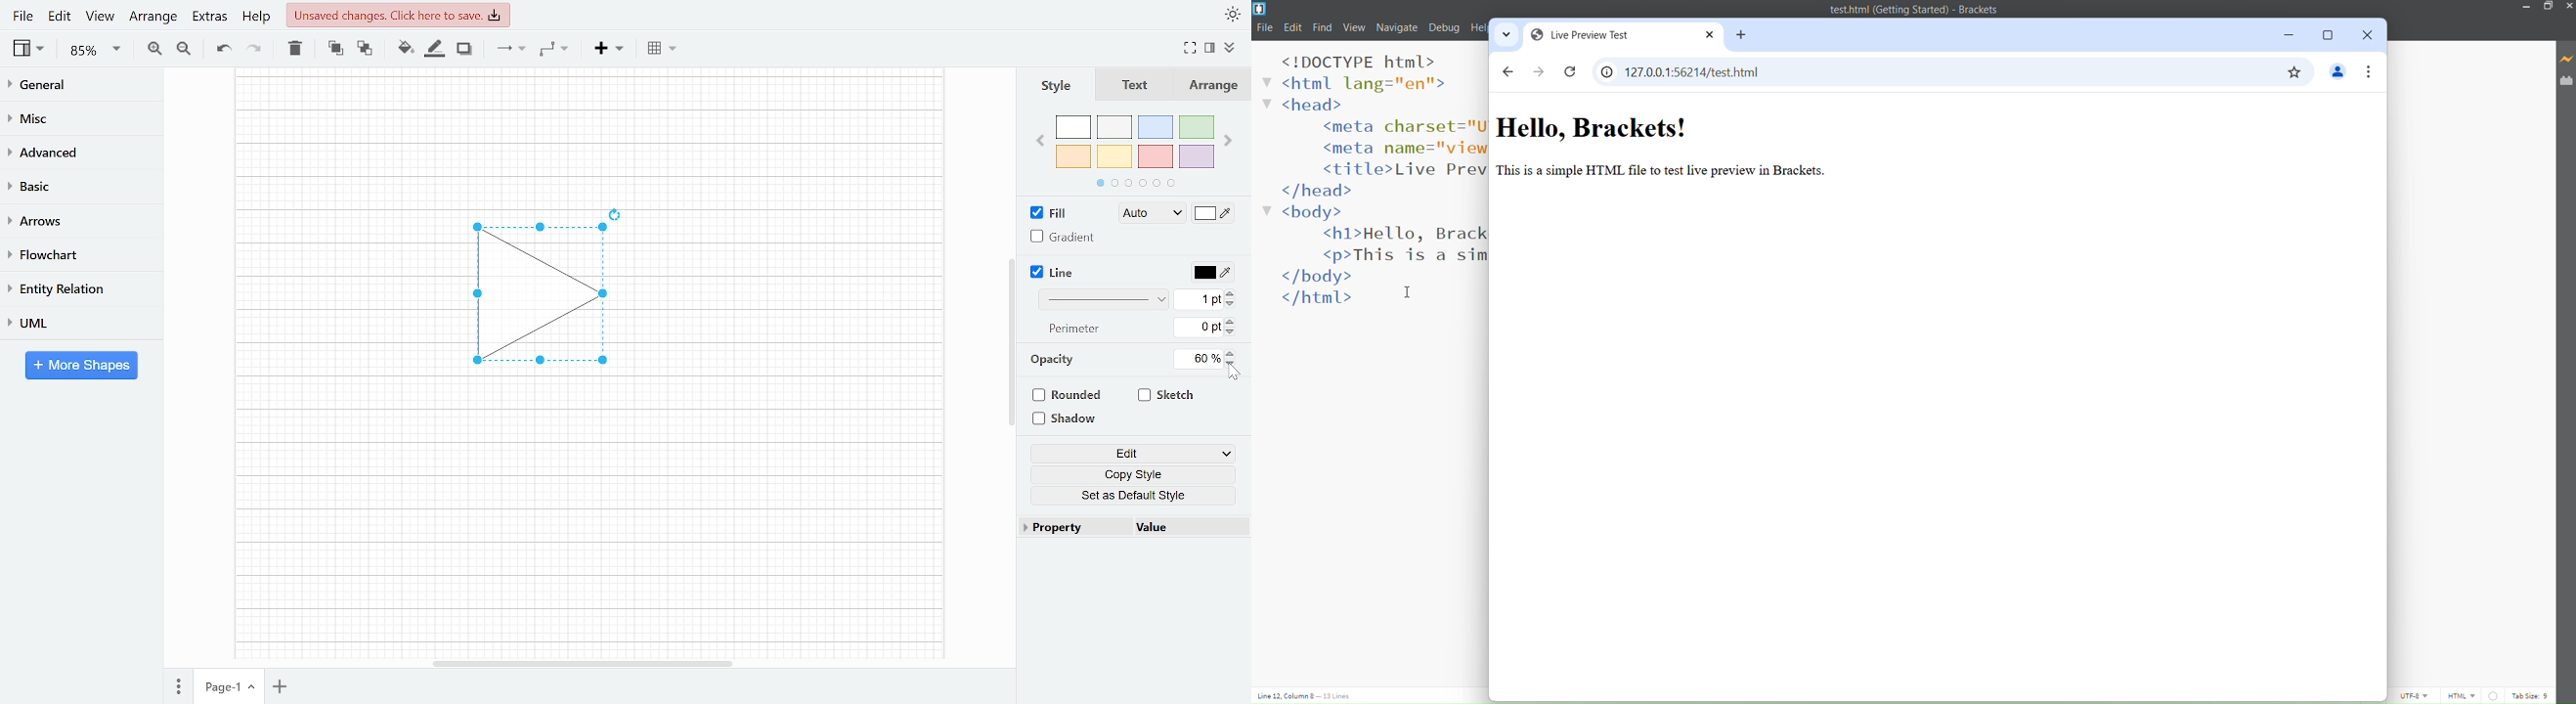 The height and width of the screenshot is (728, 2576). What do you see at coordinates (2547, 6) in the screenshot?
I see `Maximize` at bounding box center [2547, 6].